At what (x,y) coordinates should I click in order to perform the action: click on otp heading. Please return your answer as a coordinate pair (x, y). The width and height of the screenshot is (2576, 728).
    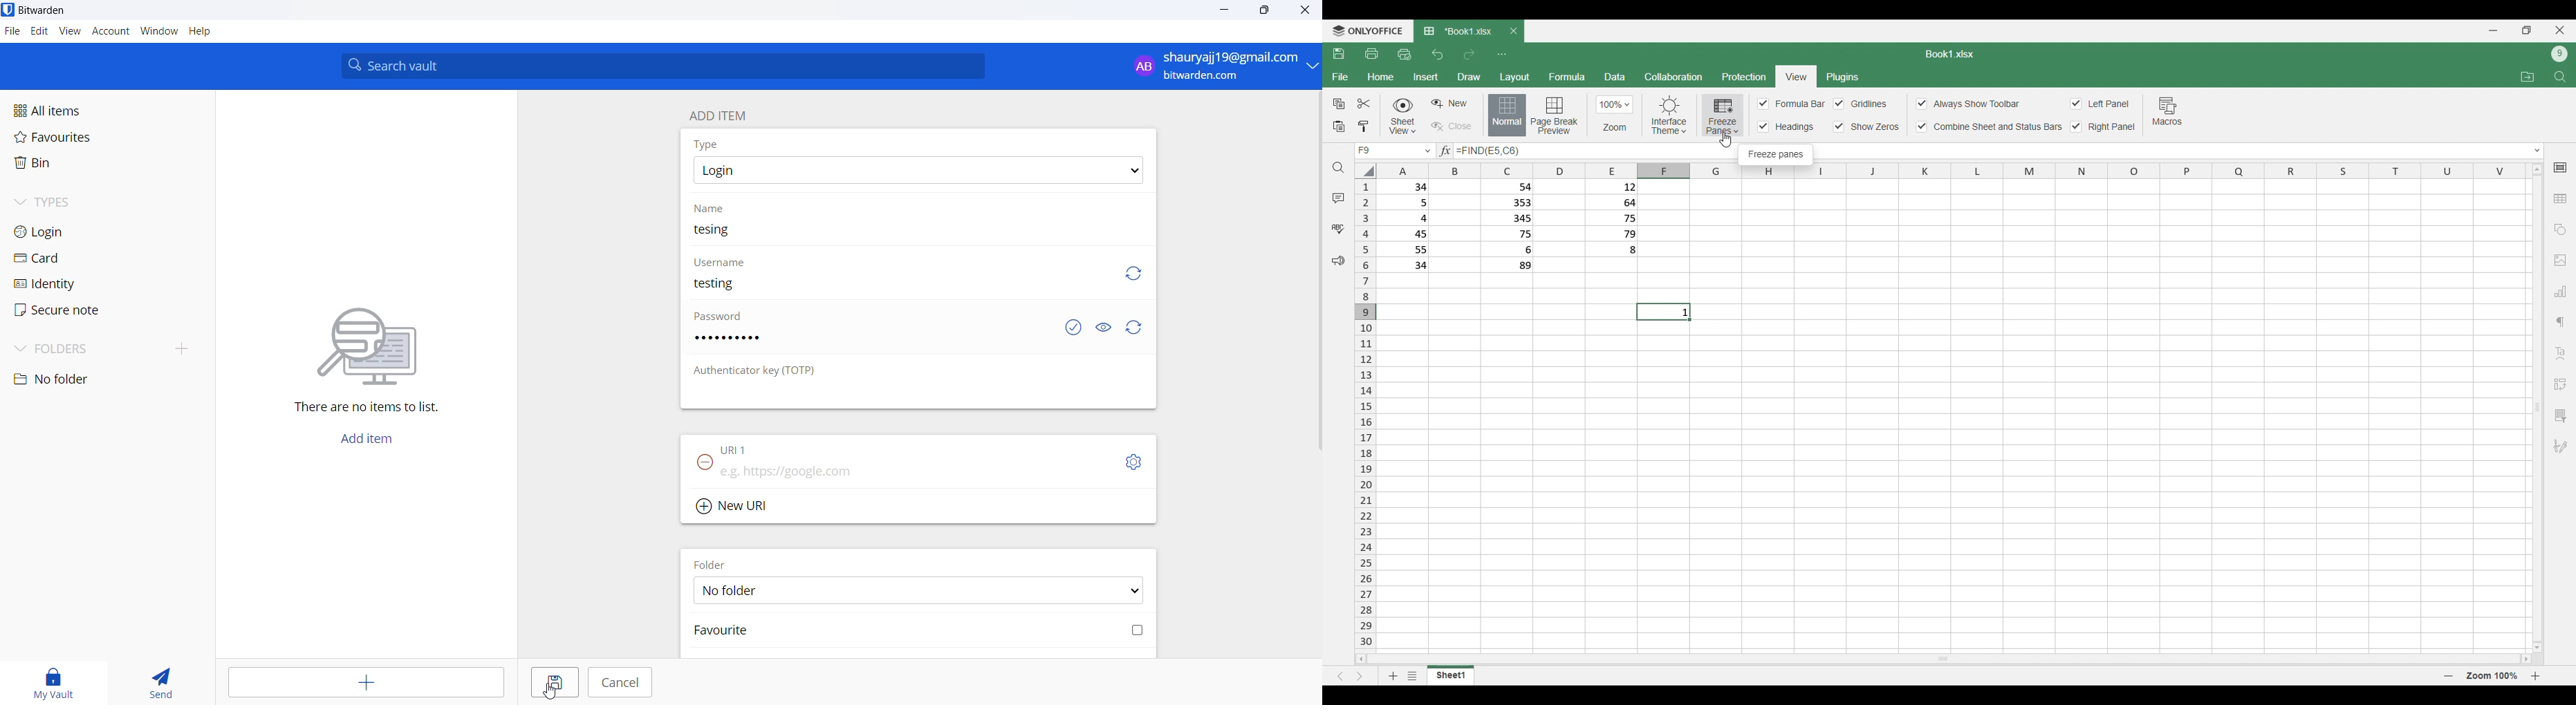
    Looking at the image, I should click on (769, 373).